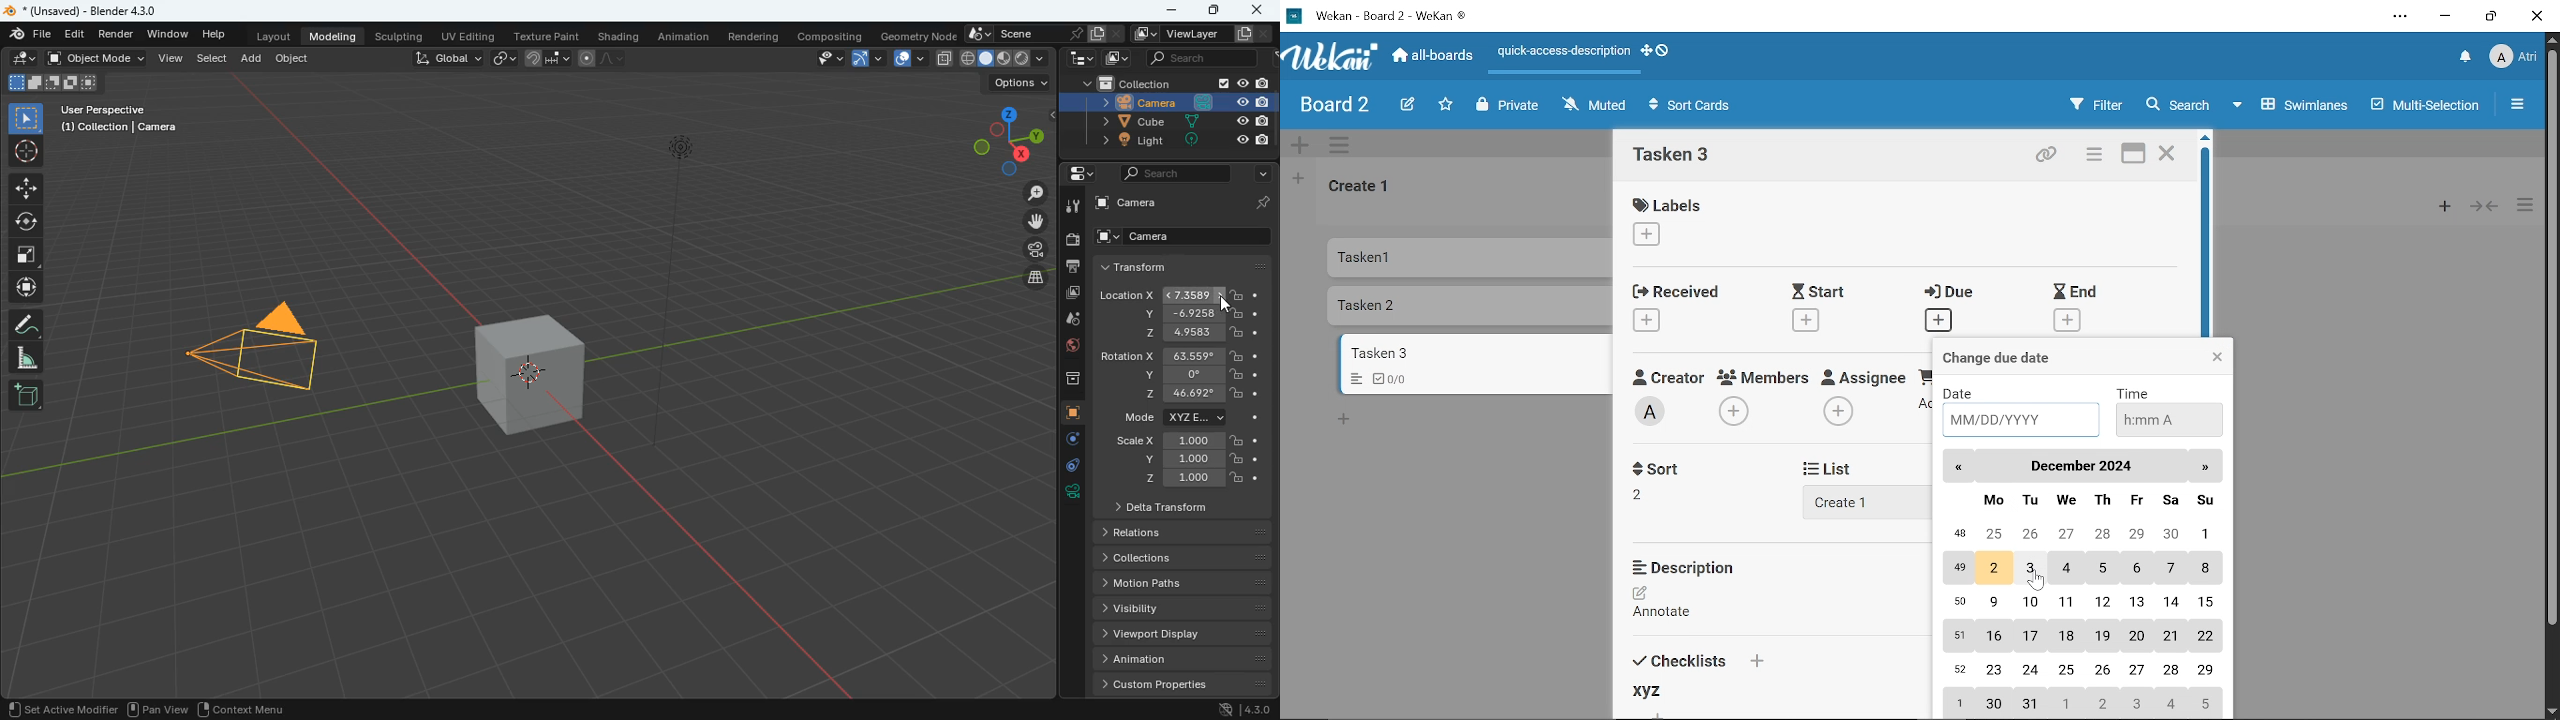  What do you see at coordinates (1184, 657) in the screenshot?
I see `animation` at bounding box center [1184, 657].